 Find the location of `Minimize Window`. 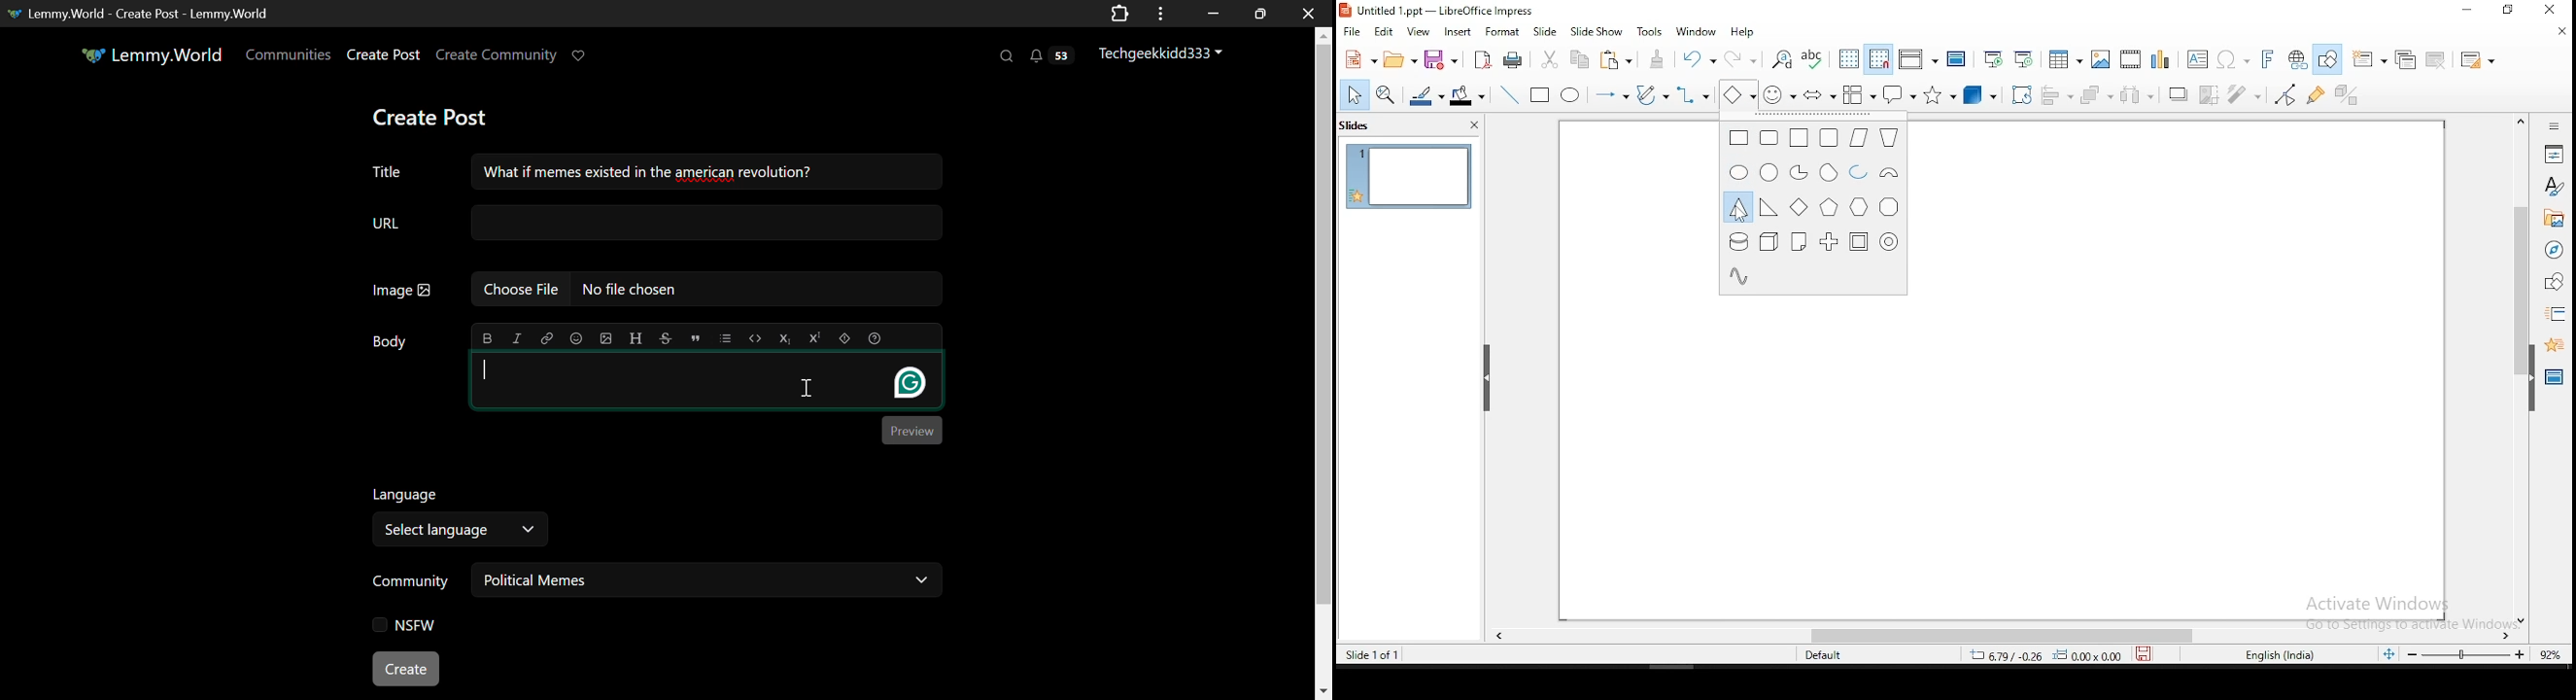

Minimize Window is located at coordinates (1258, 14).